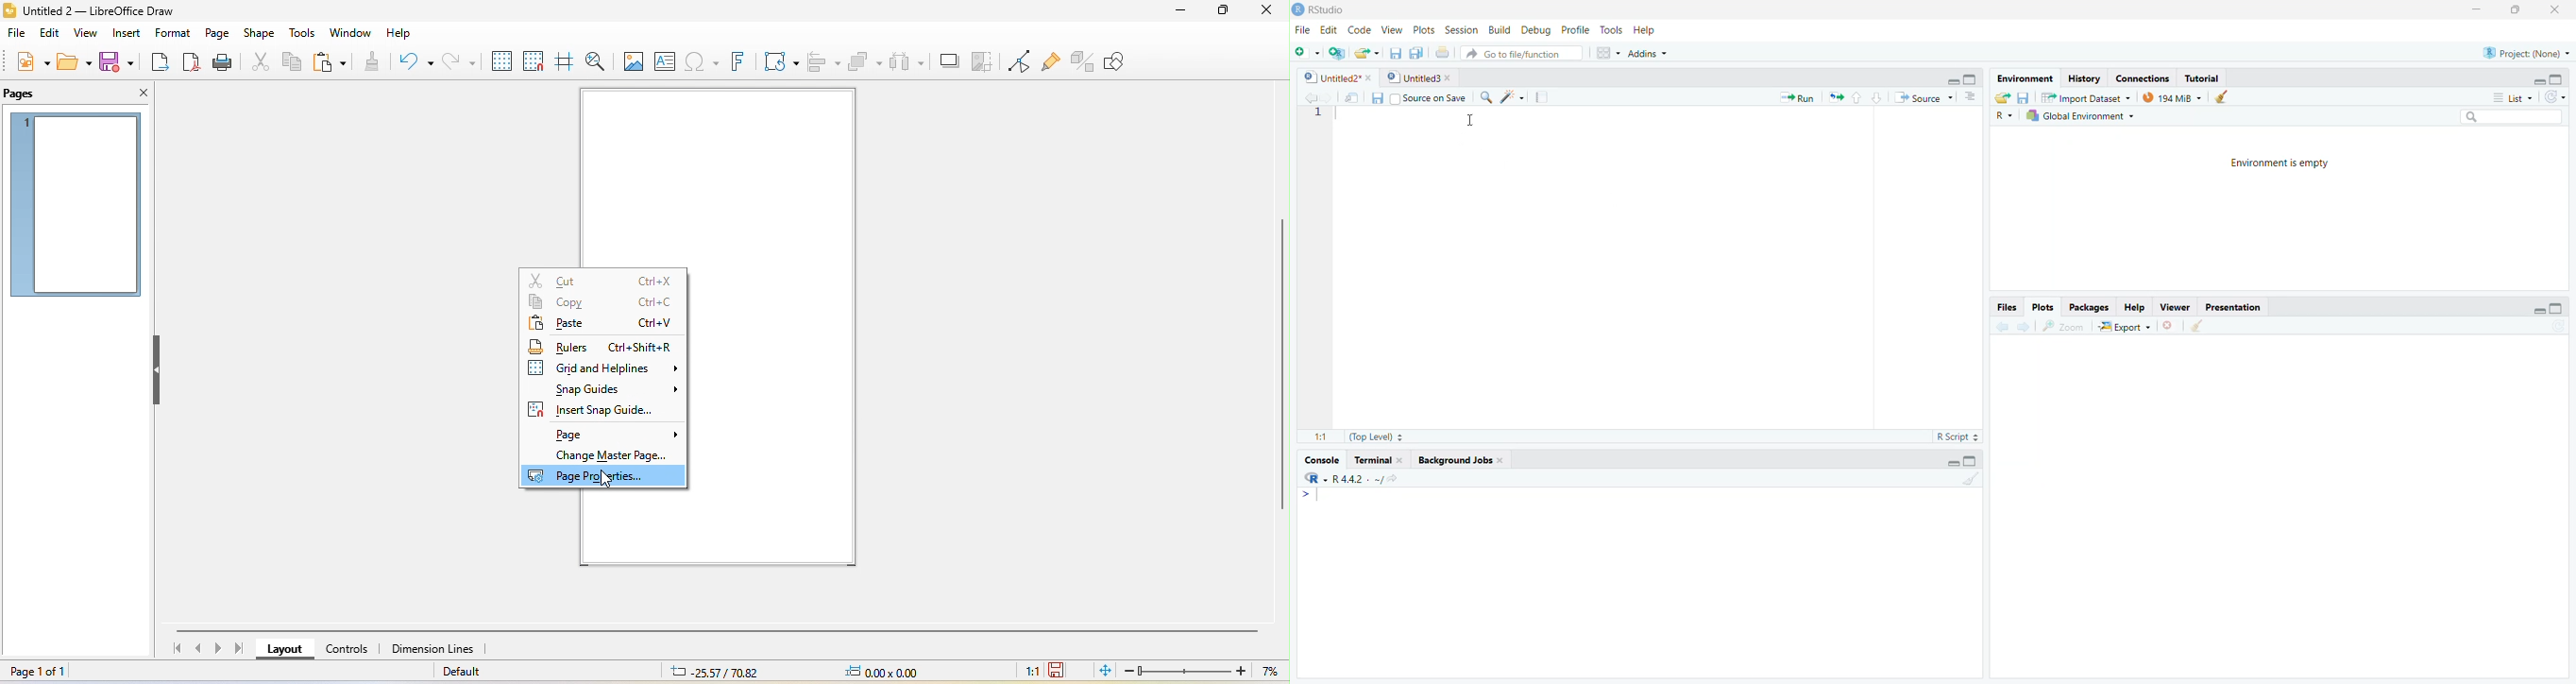  I want to click on Export , so click(2125, 327).